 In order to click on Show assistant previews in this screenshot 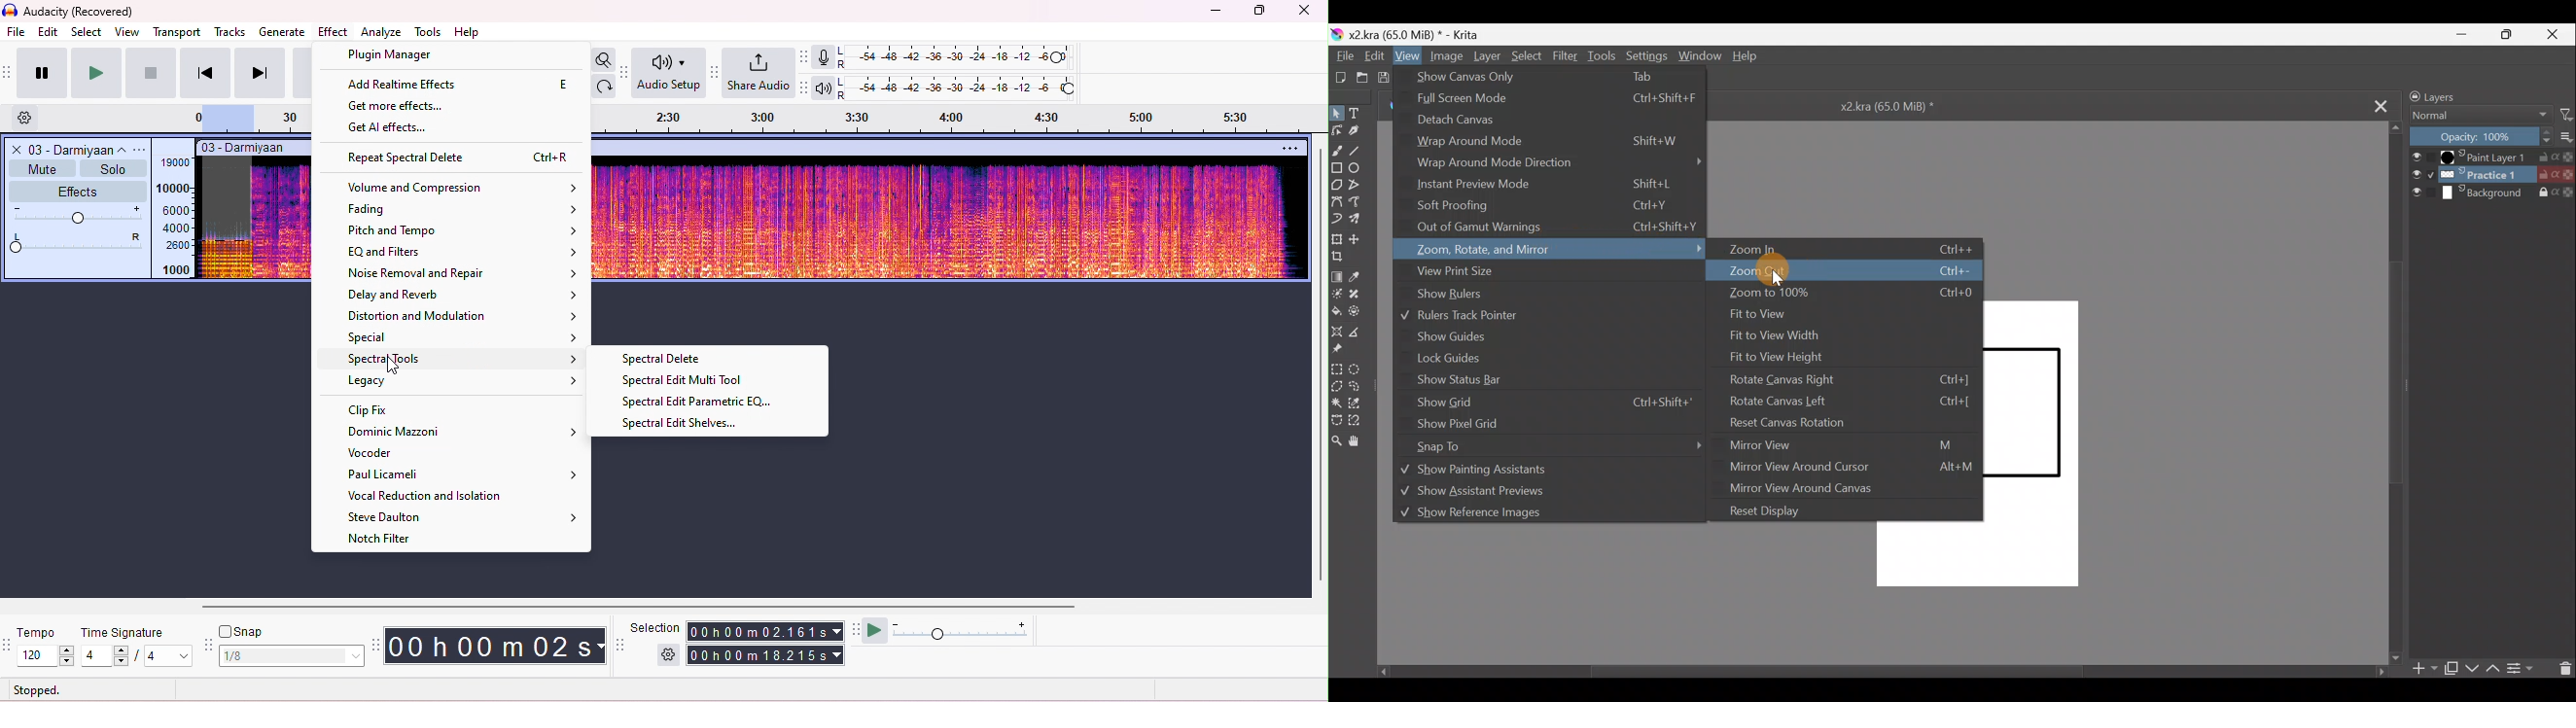, I will do `click(1499, 494)`.